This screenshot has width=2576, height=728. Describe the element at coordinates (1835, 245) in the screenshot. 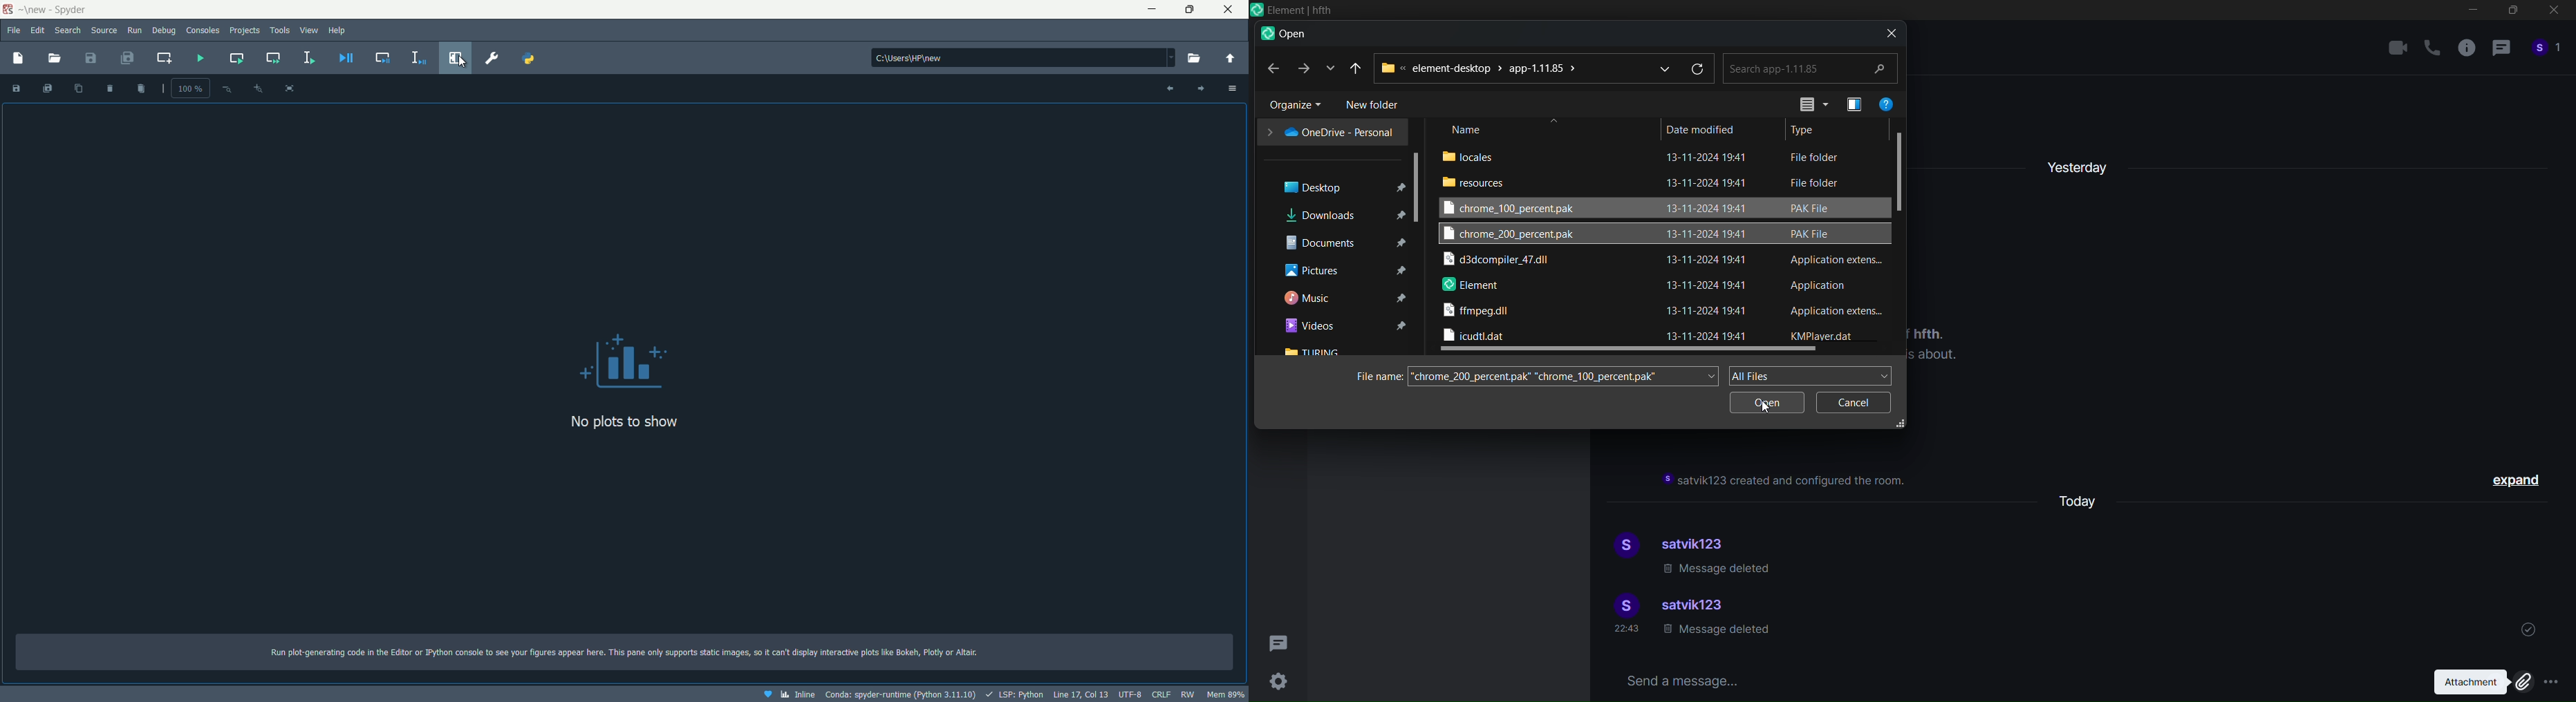

I see `file type` at that location.